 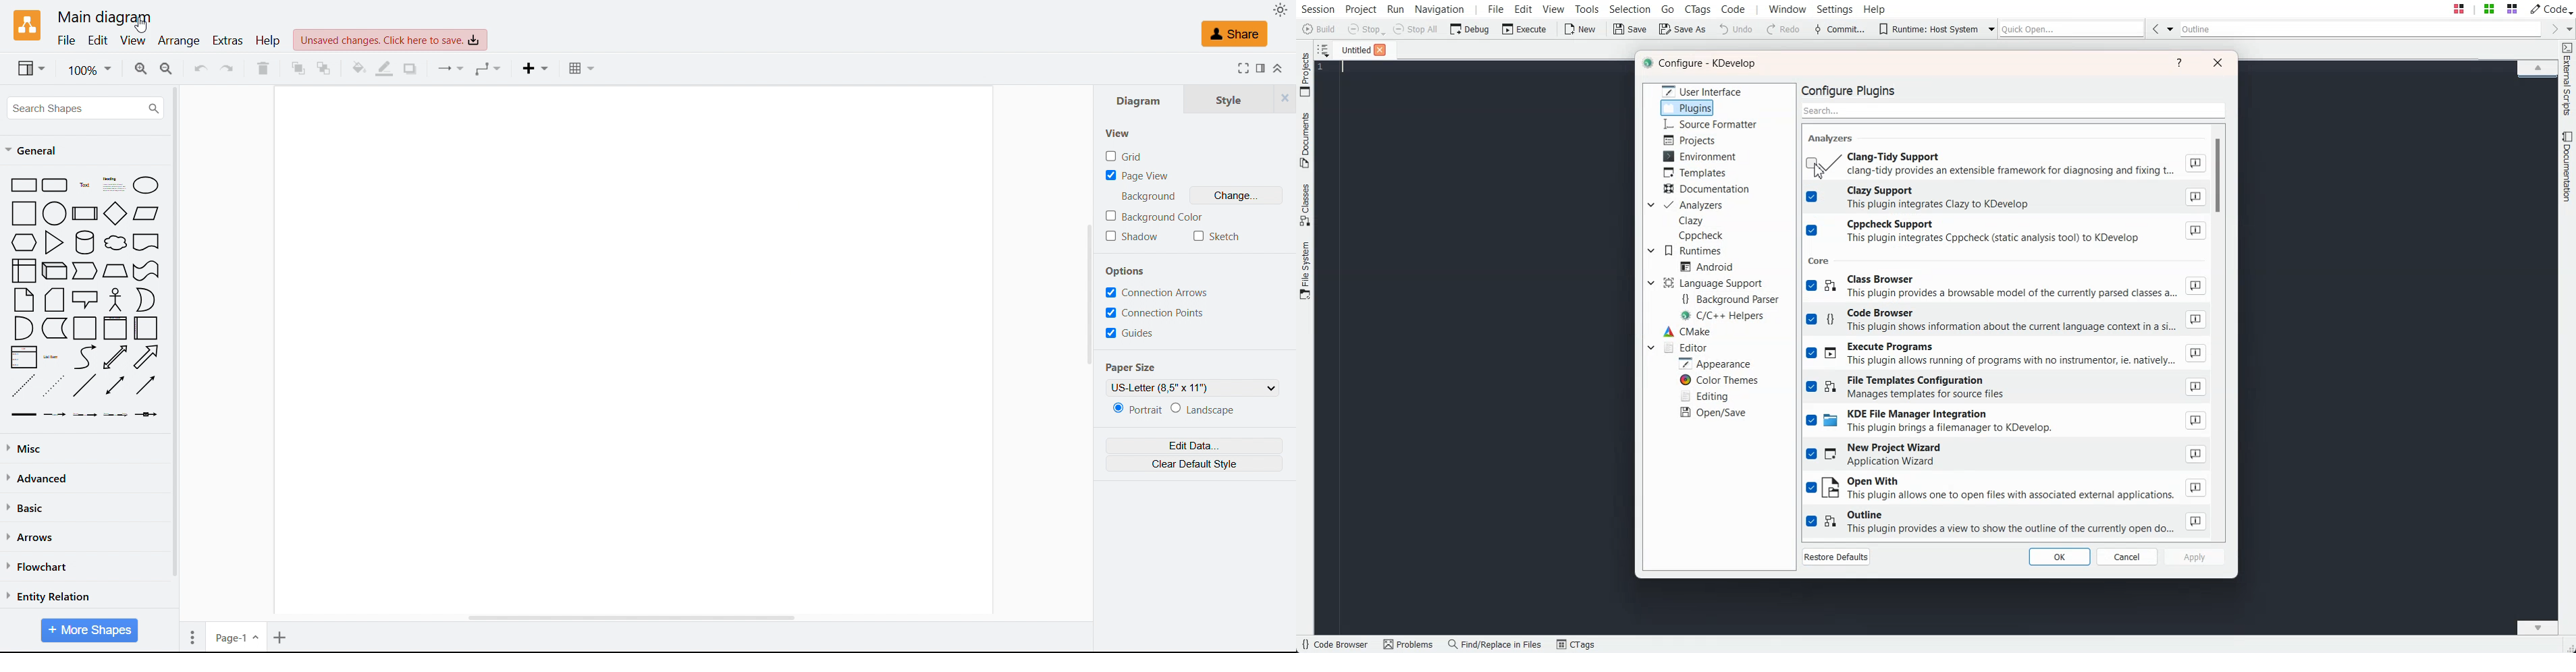 I want to click on view , so click(x=31, y=67).